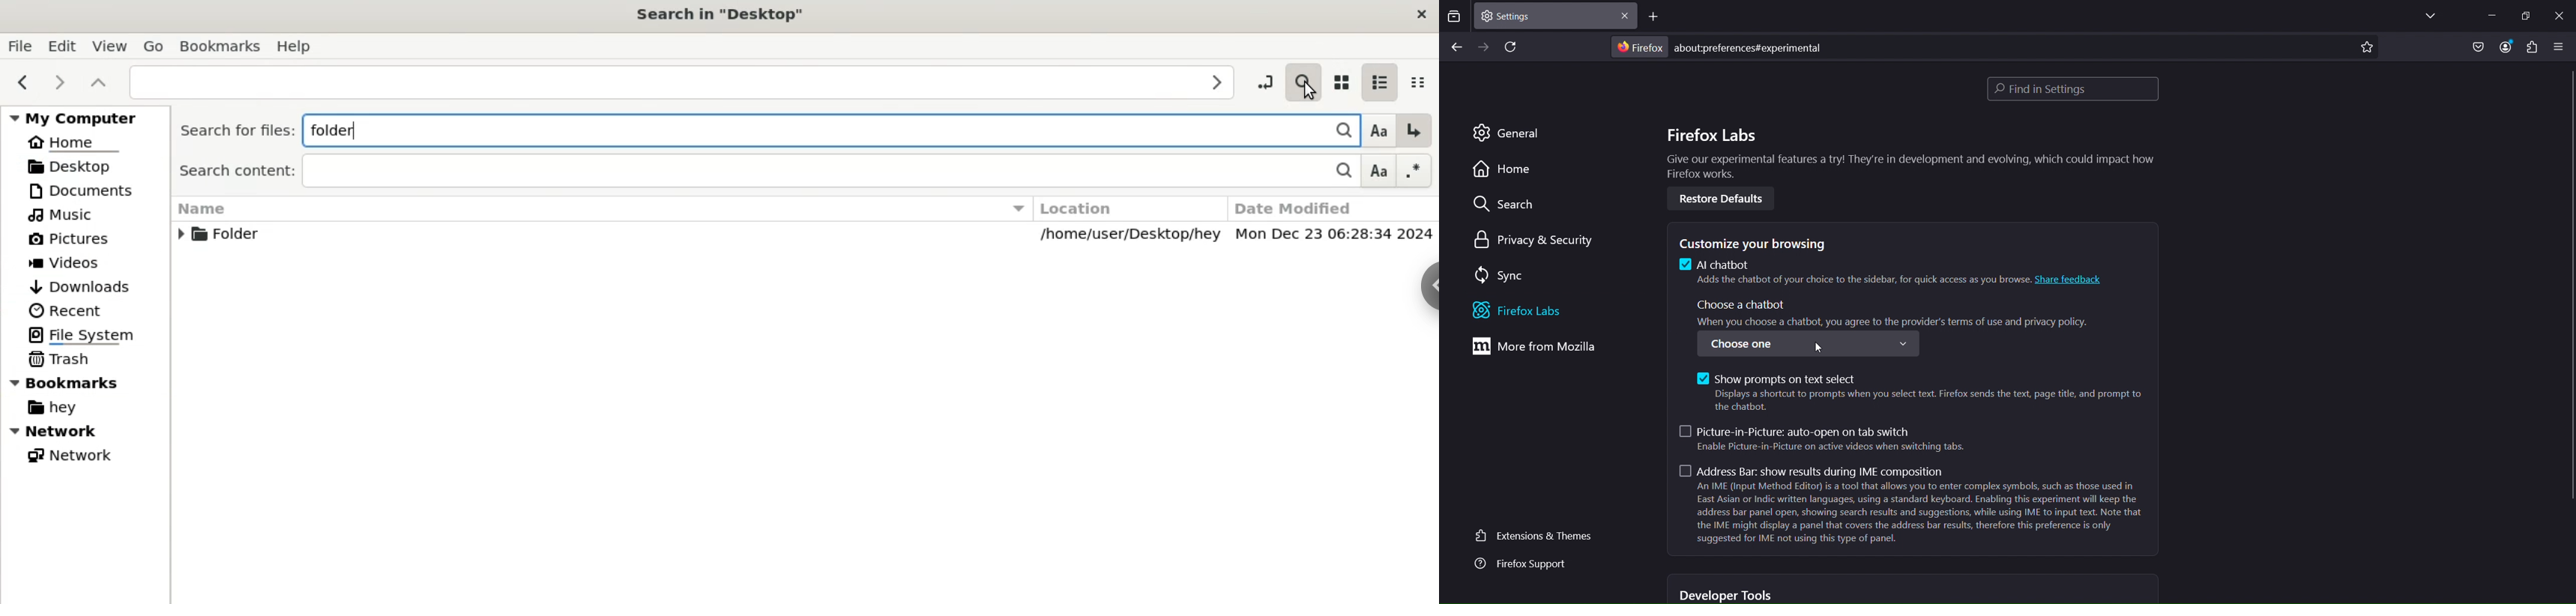 The image size is (2576, 616). I want to click on My Computer, so click(82, 118).